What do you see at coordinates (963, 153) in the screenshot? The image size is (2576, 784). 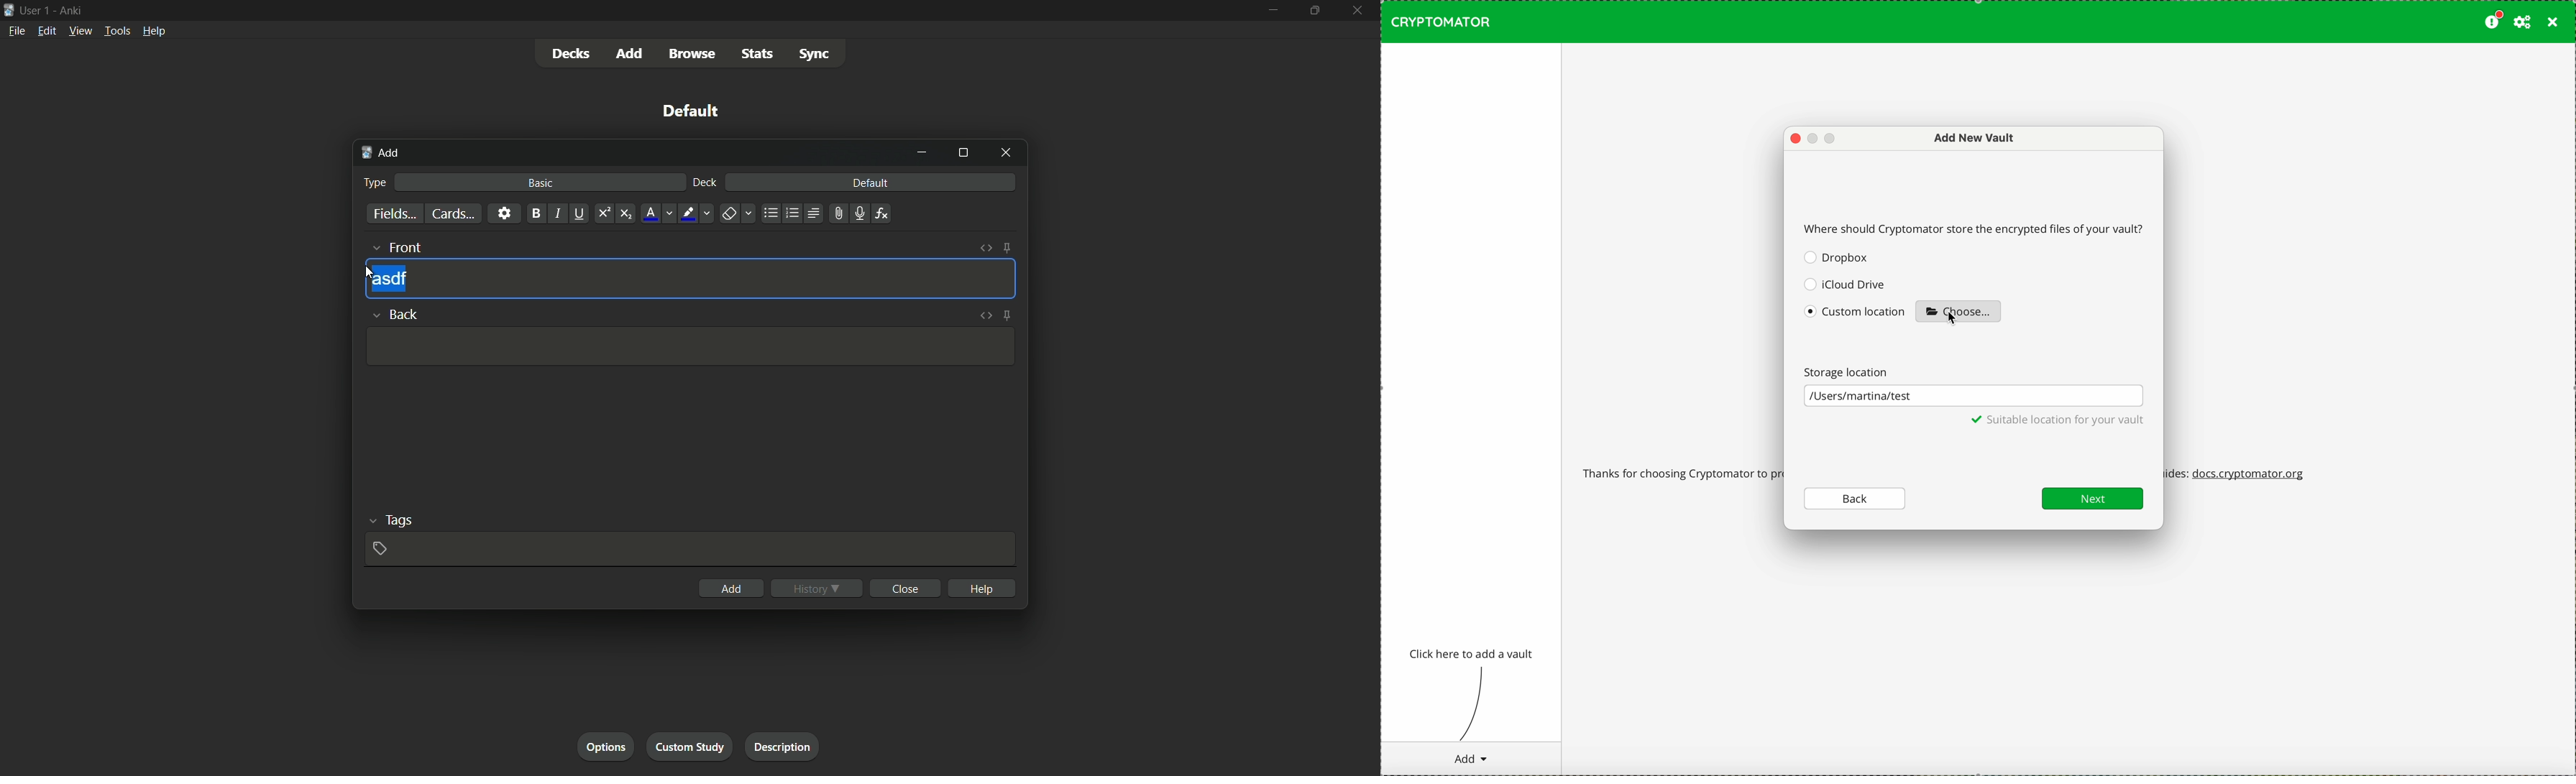 I see `maximize` at bounding box center [963, 153].